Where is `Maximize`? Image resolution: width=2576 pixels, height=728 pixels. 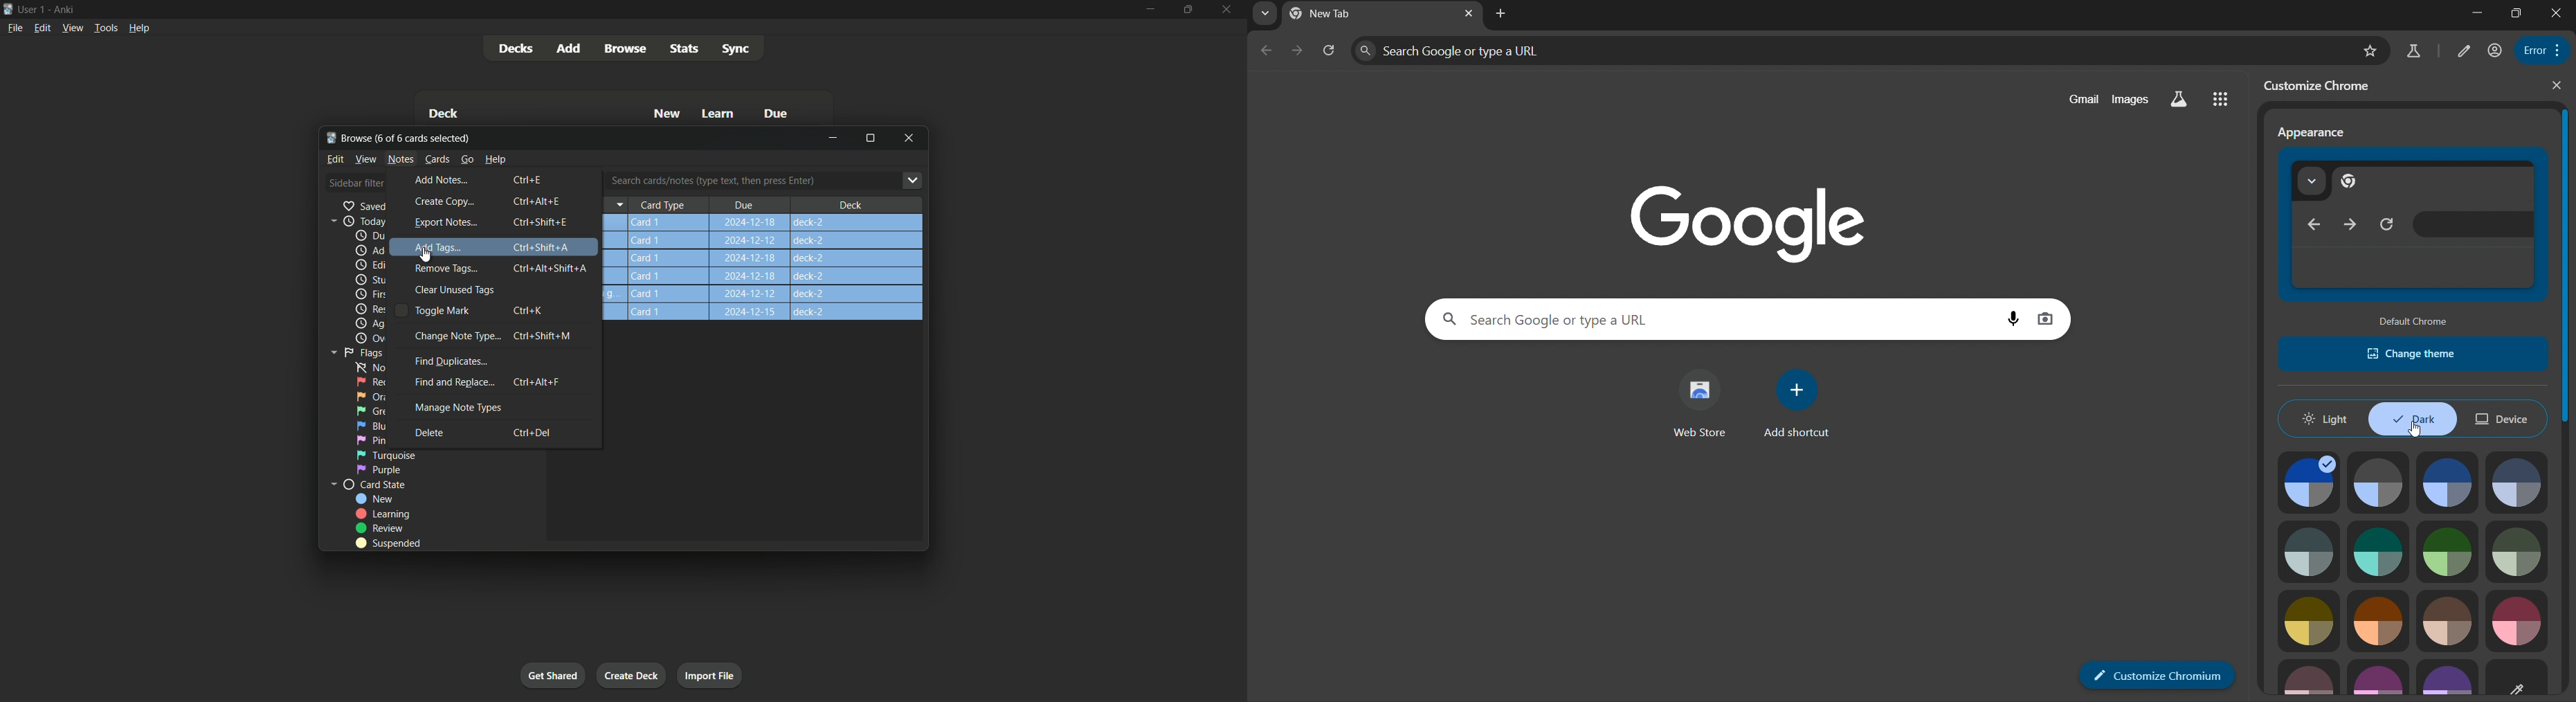 Maximize is located at coordinates (871, 138).